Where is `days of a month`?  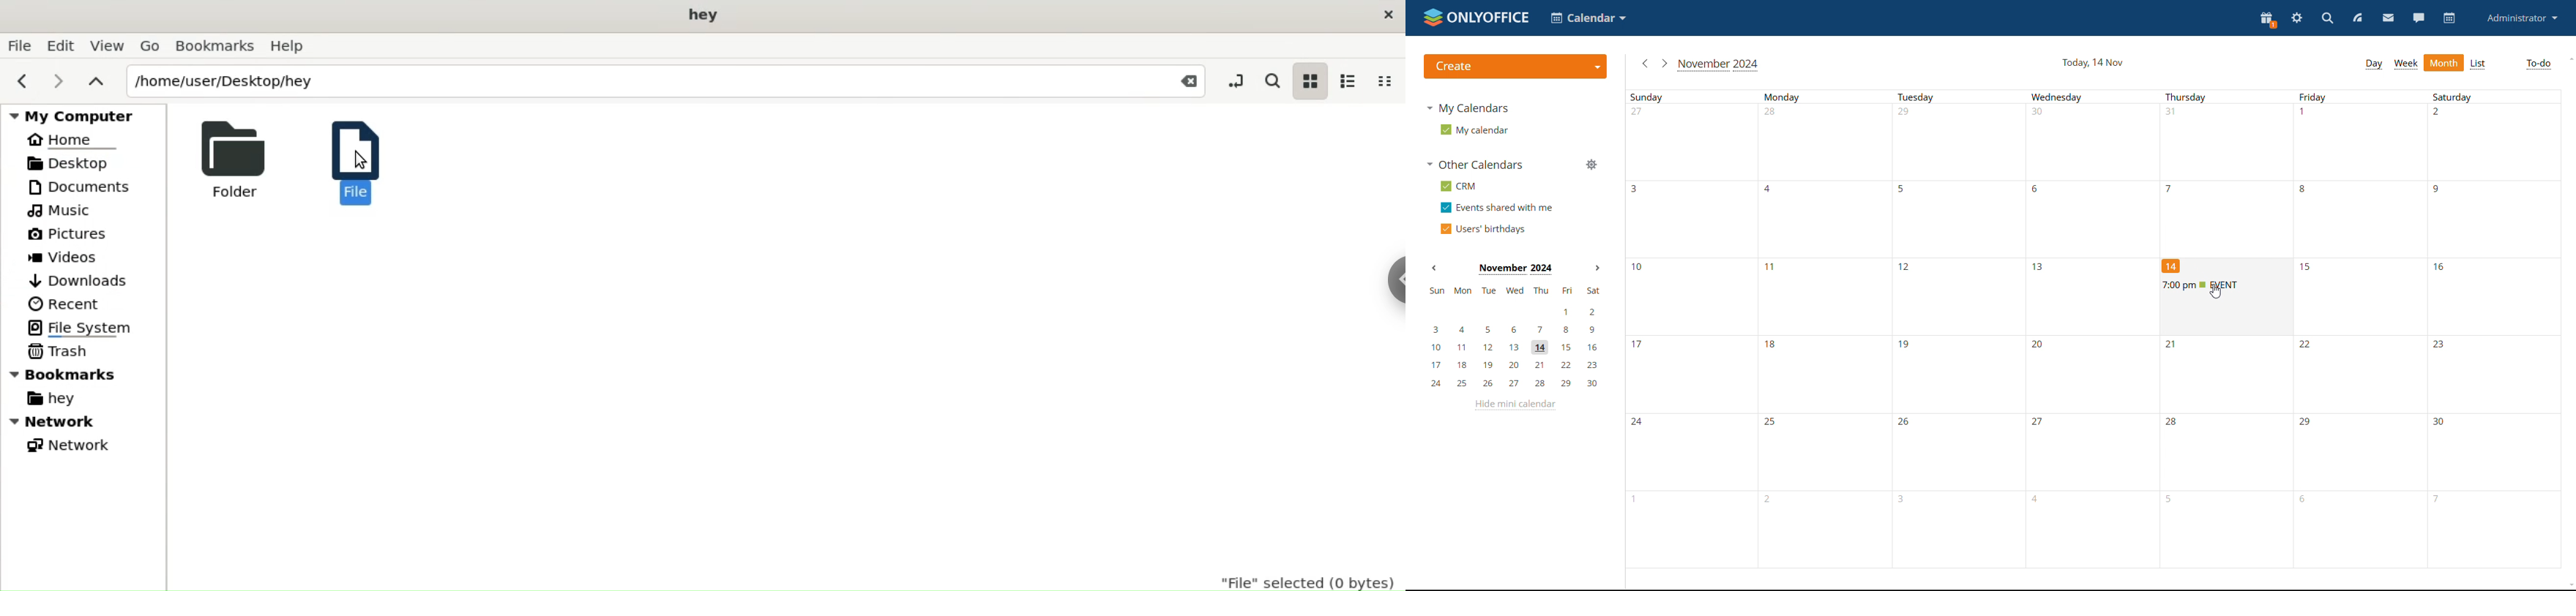 days of a month is located at coordinates (2230, 180).